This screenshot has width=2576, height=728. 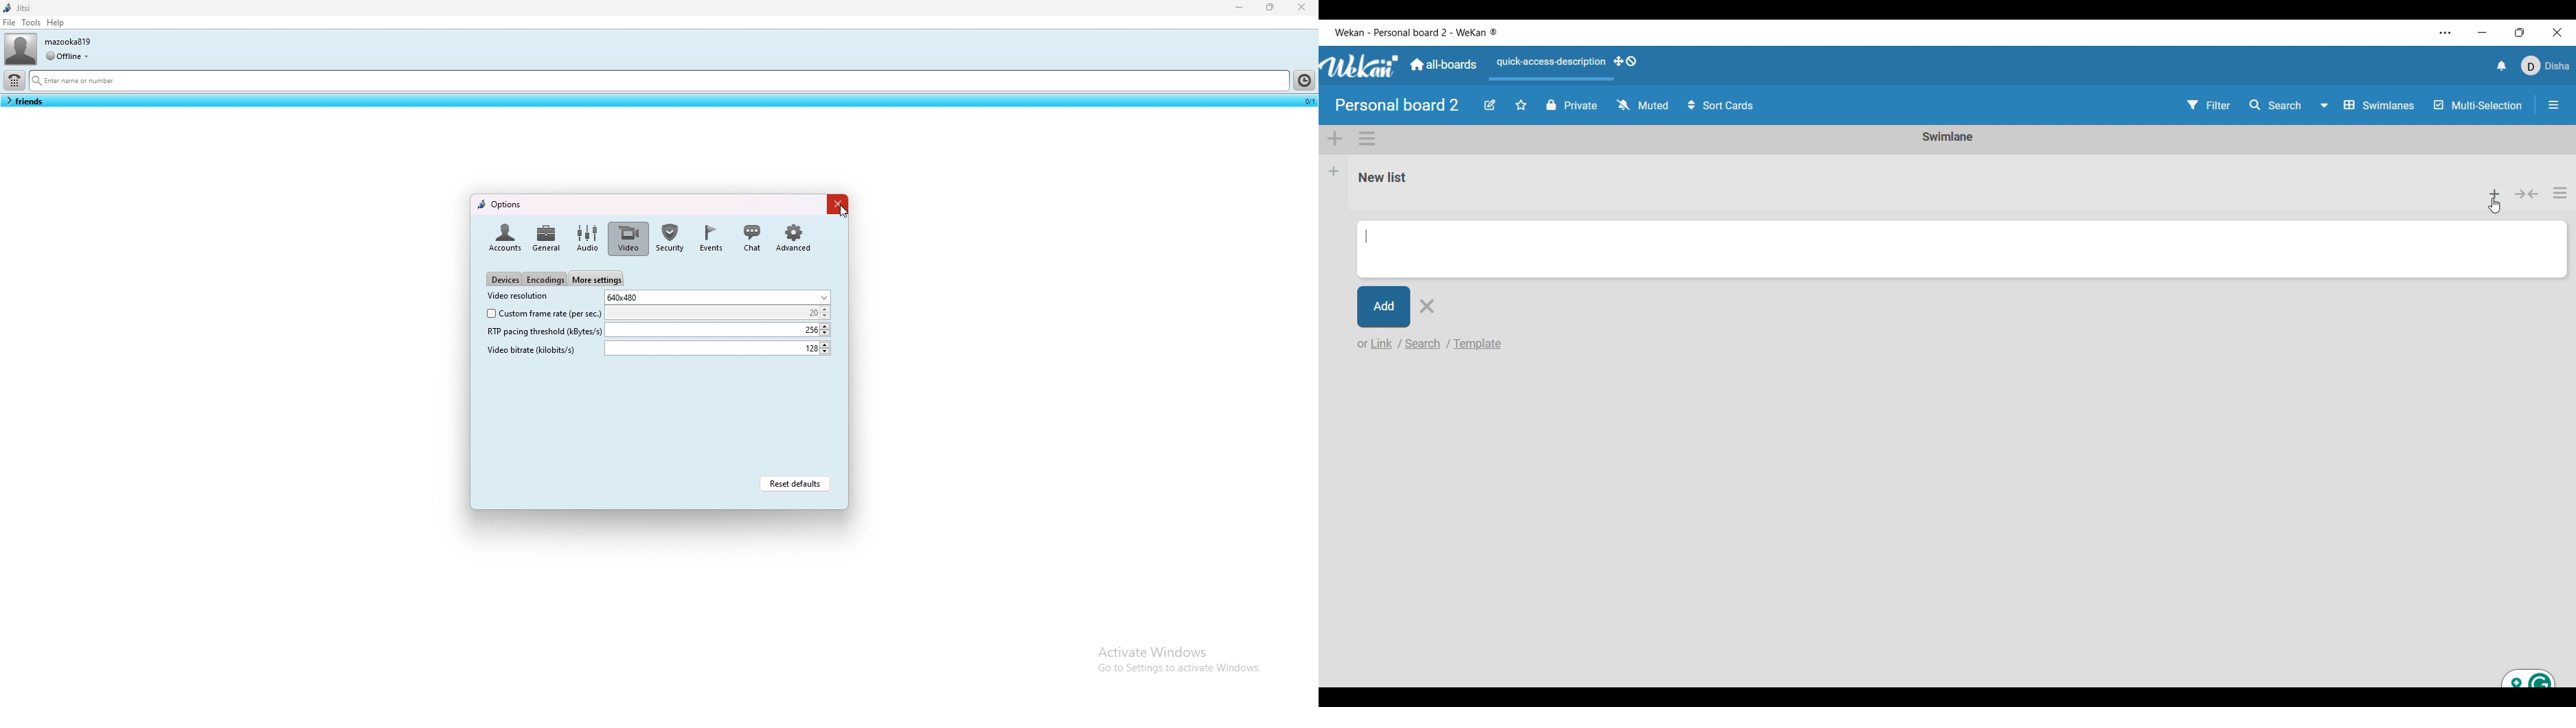 I want to click on Minimize, so click(x=2482, y=33).